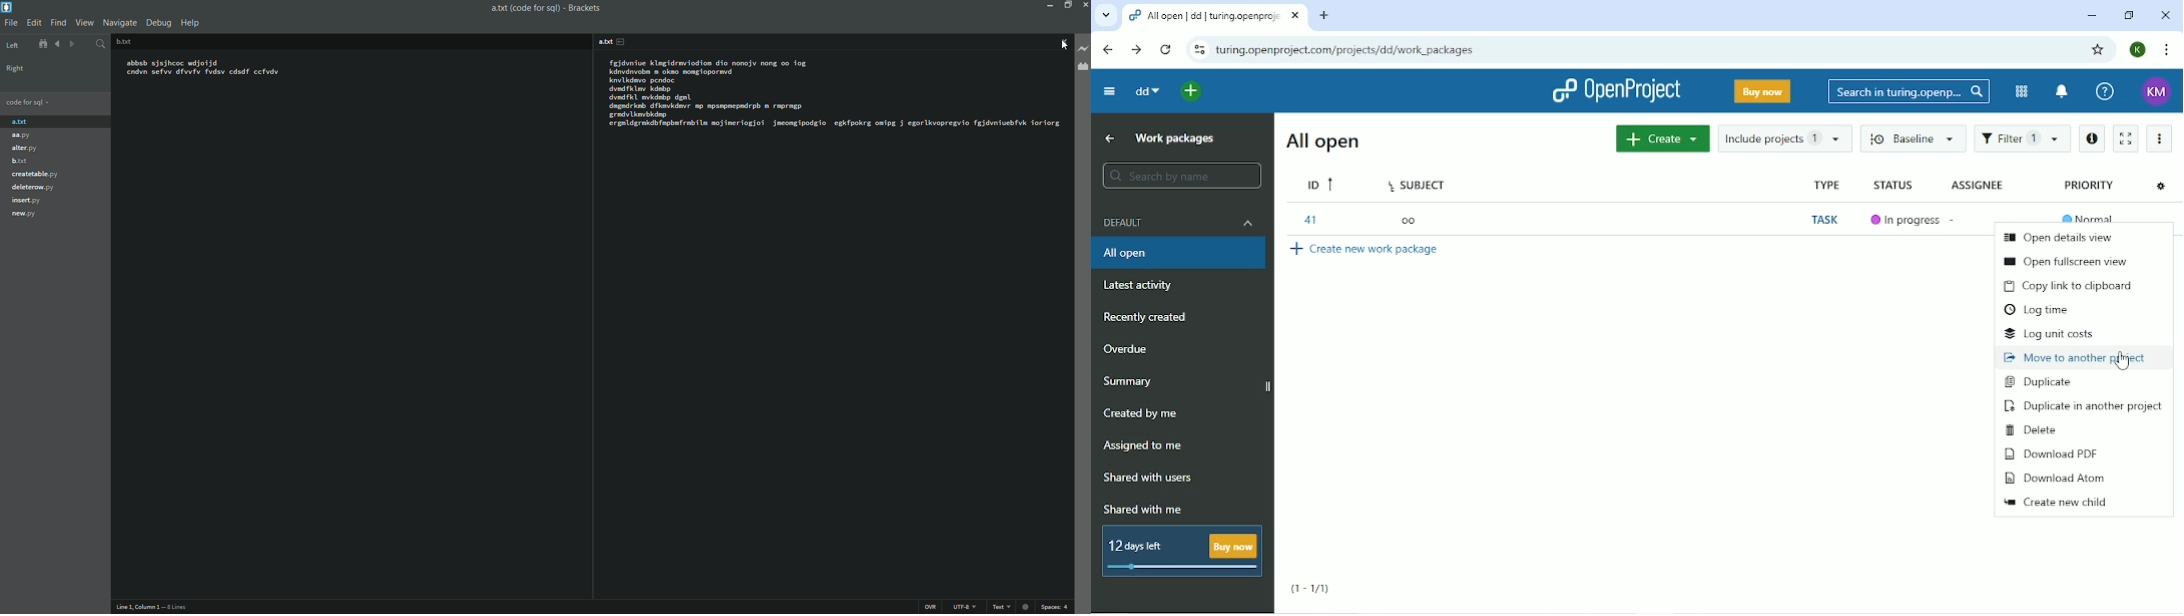 This screenshot has width=2184, height=616. What do you see at coordinates (19, 161) in the screenshot?
I see `b.txt` at bounding box center [19, 161].